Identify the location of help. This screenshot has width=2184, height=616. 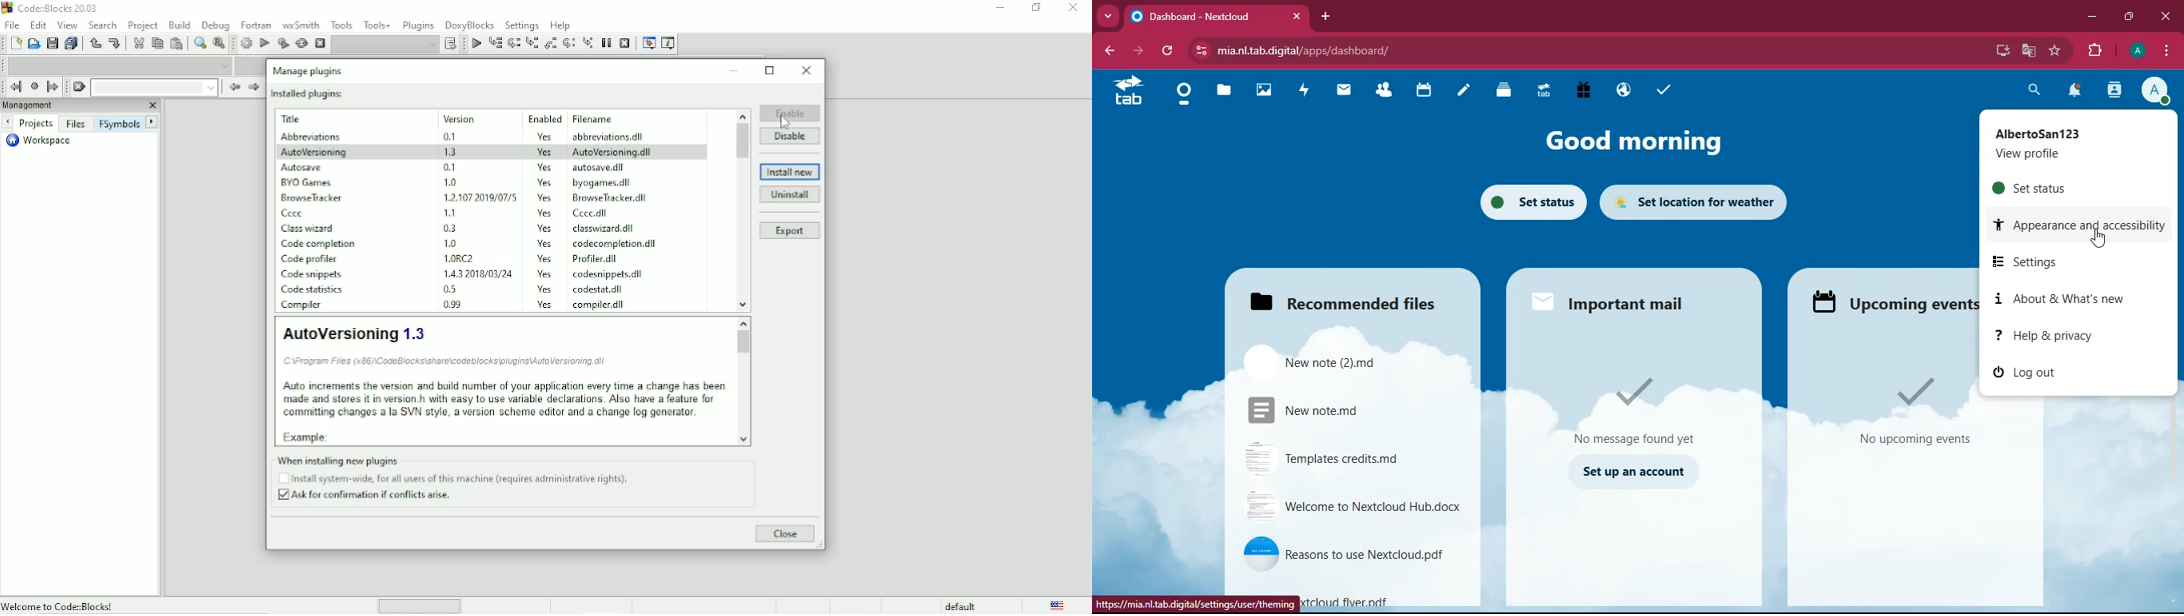
(2043, 337).